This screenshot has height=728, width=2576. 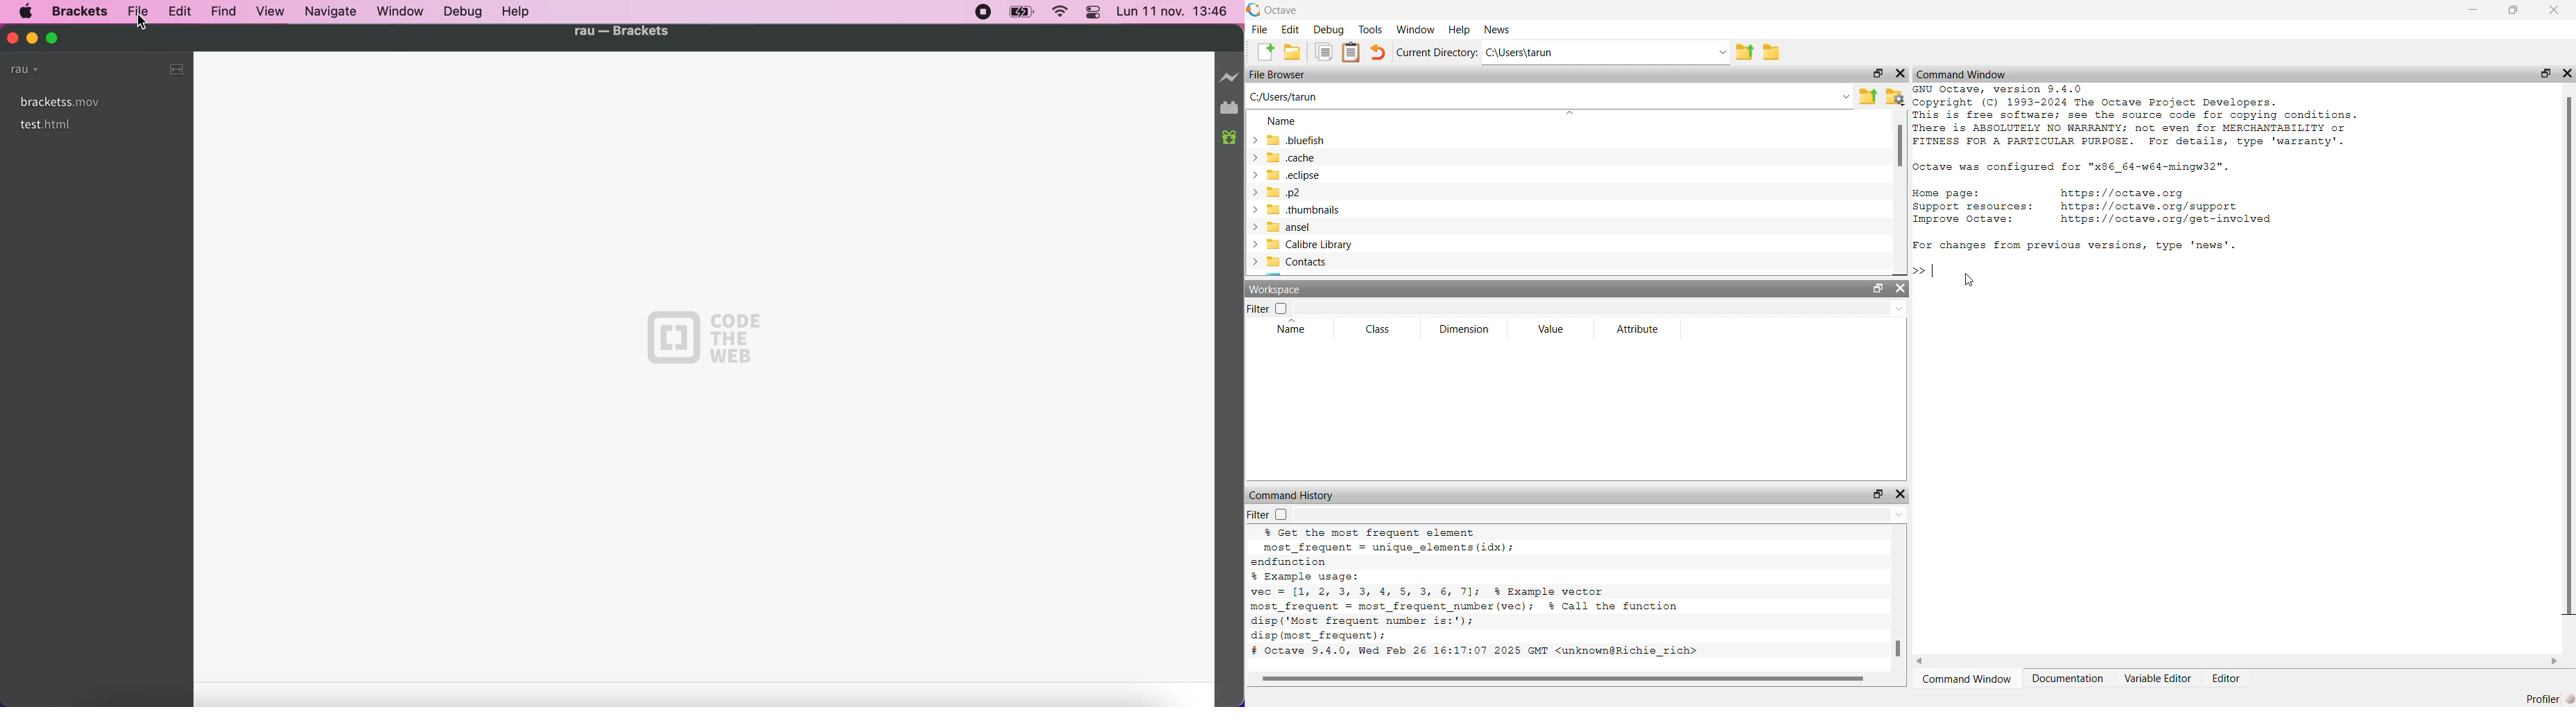 What do you see at coordinates (622, 32) in the screenshot?
I see `file name` at bounding box center [622, 32].